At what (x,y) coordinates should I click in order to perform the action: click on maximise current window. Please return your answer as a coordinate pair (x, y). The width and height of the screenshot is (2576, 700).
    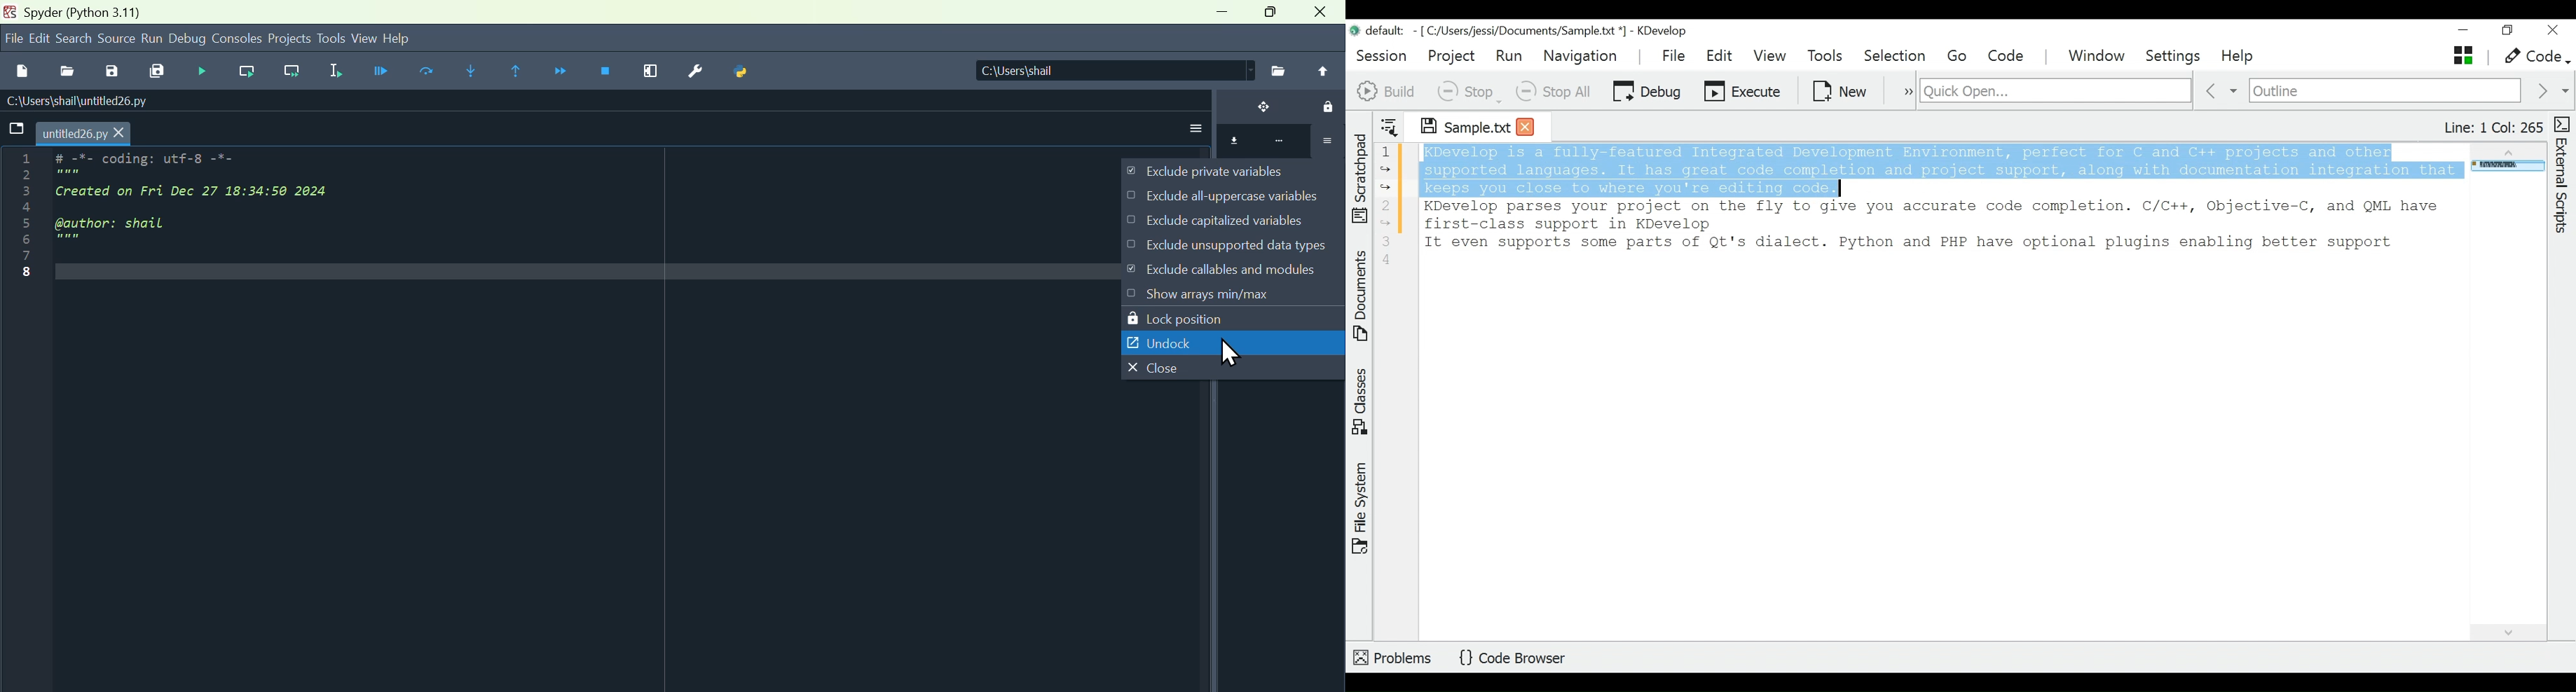
    Looking at the image, I should click on (650, 74).